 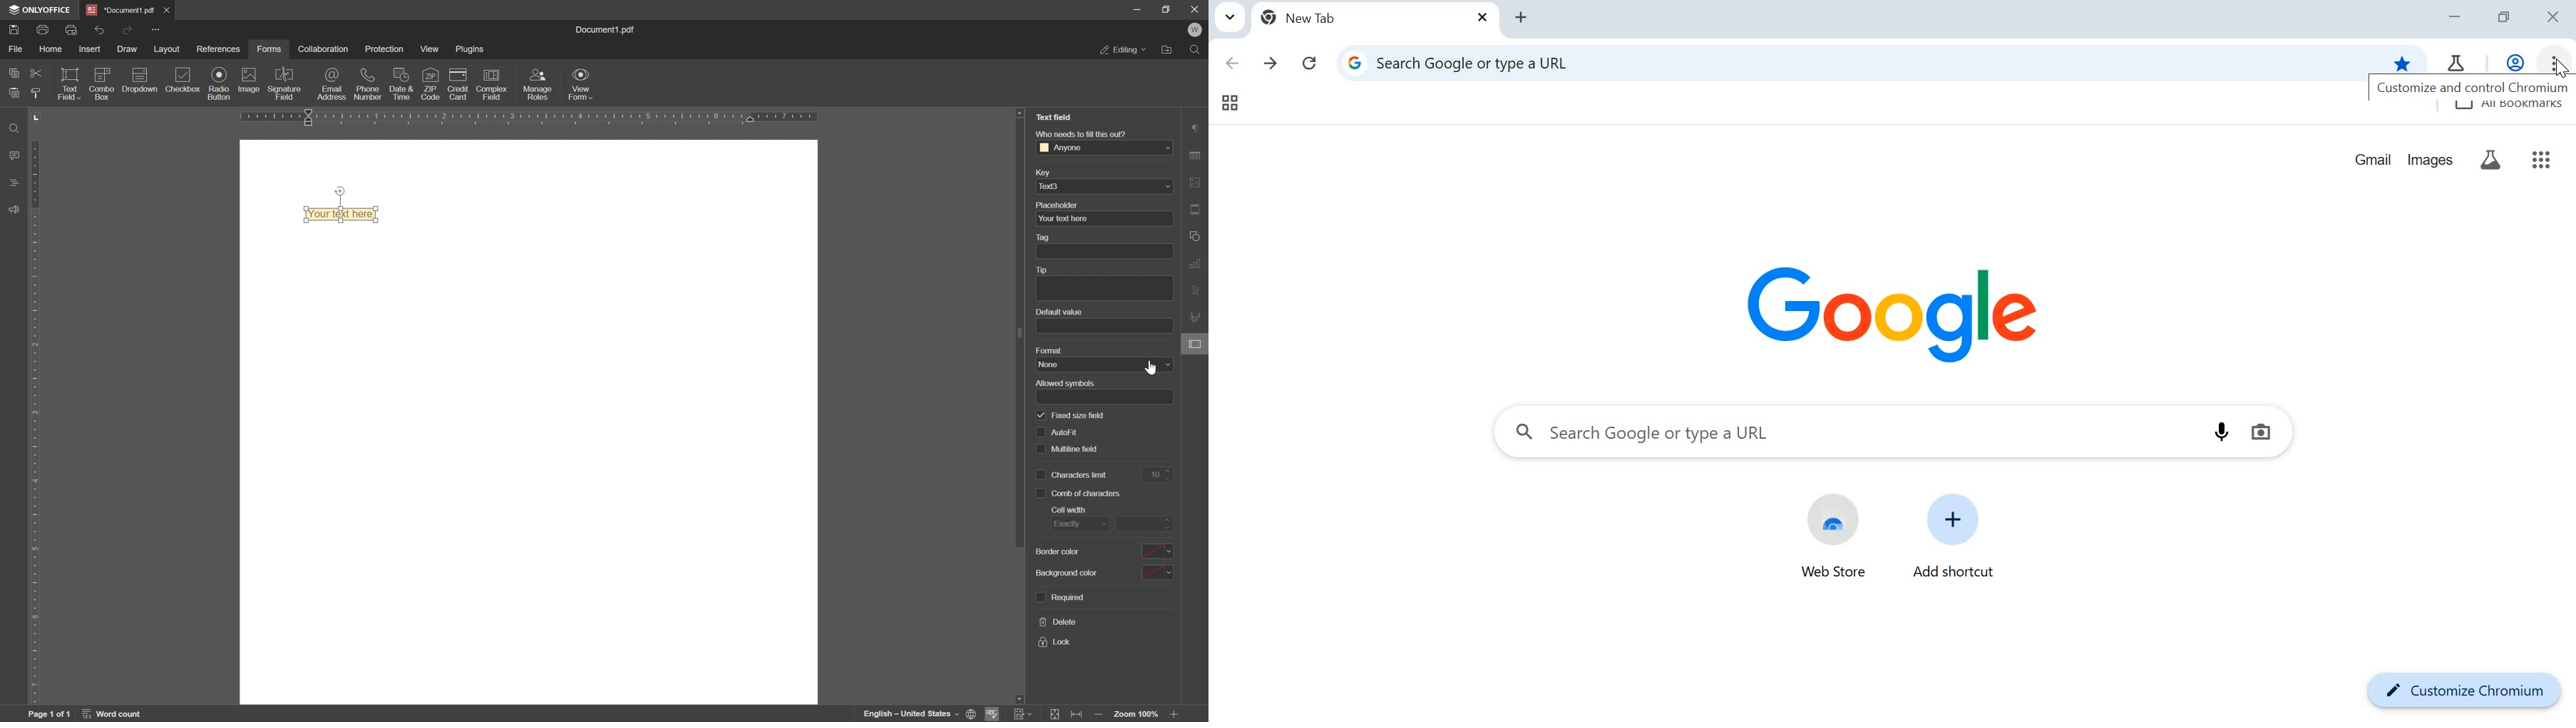 What do you see at coordinates (169, 9) in the screenshot?
I see `*Document1.pdf` at bounding box center [169, 9].